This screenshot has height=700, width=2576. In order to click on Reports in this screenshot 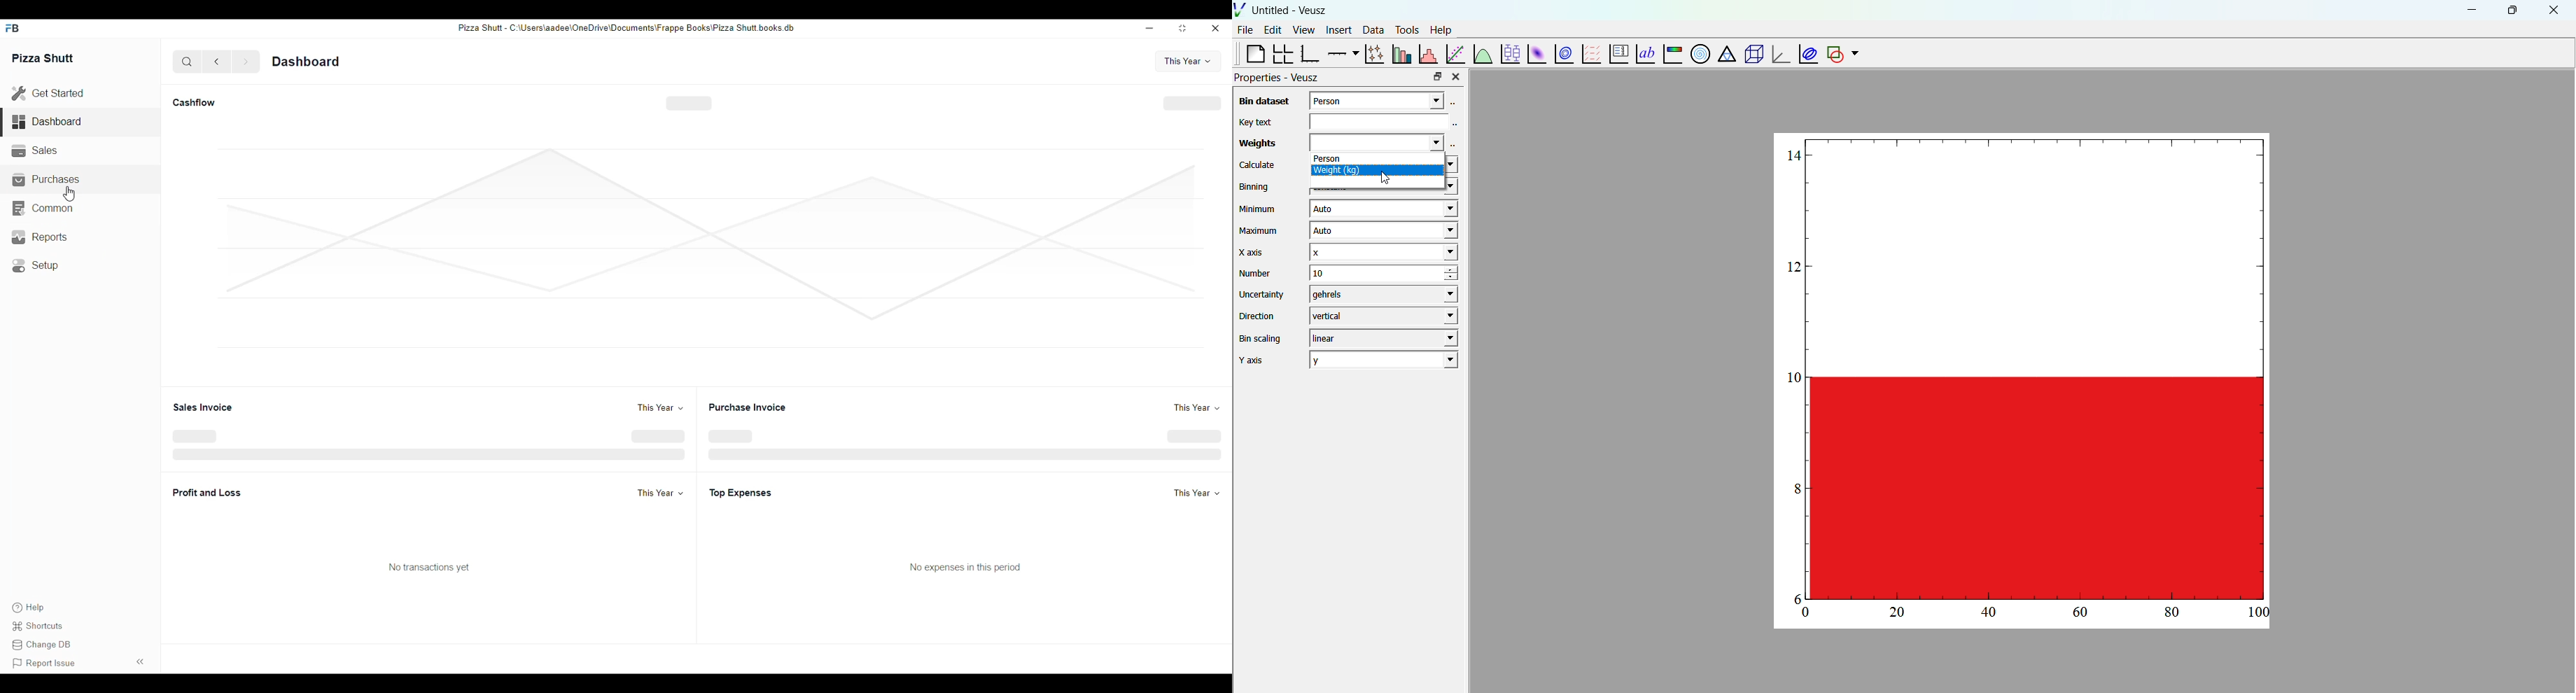, I will do `click(41, 237)`.